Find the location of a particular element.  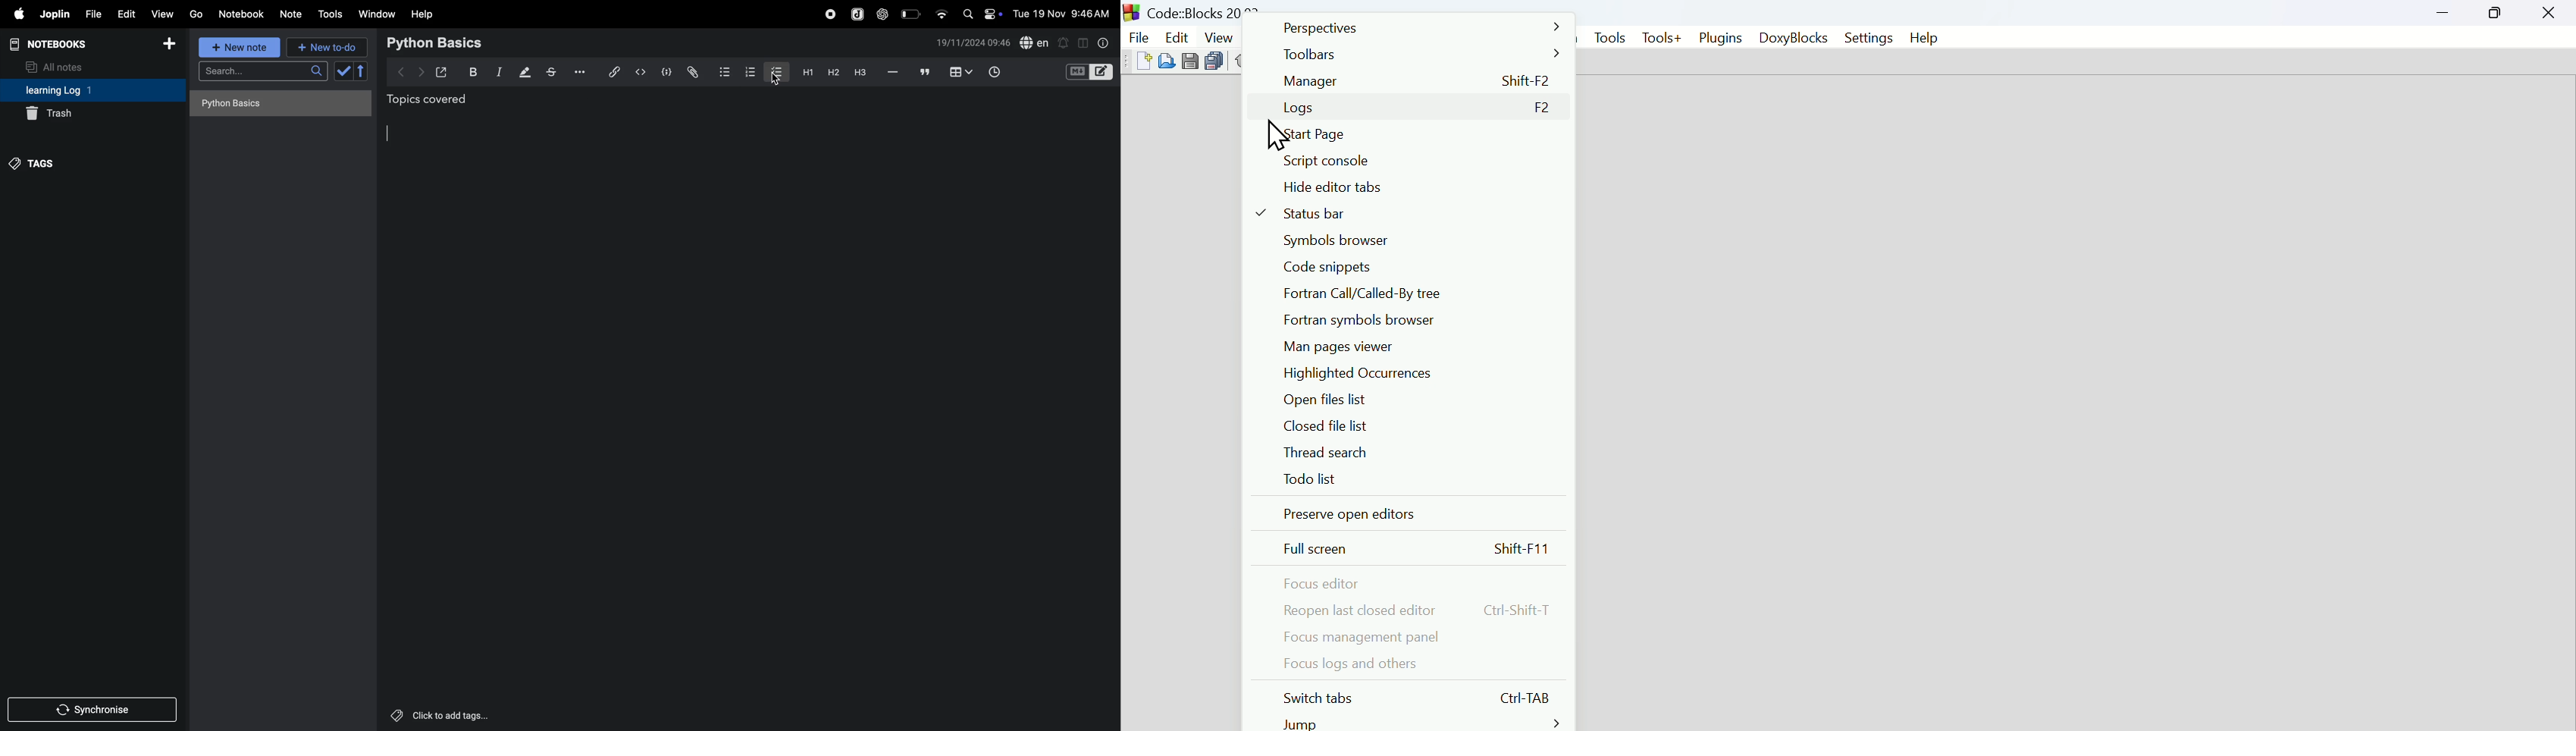

strike through is located at coordinates (552, 72).